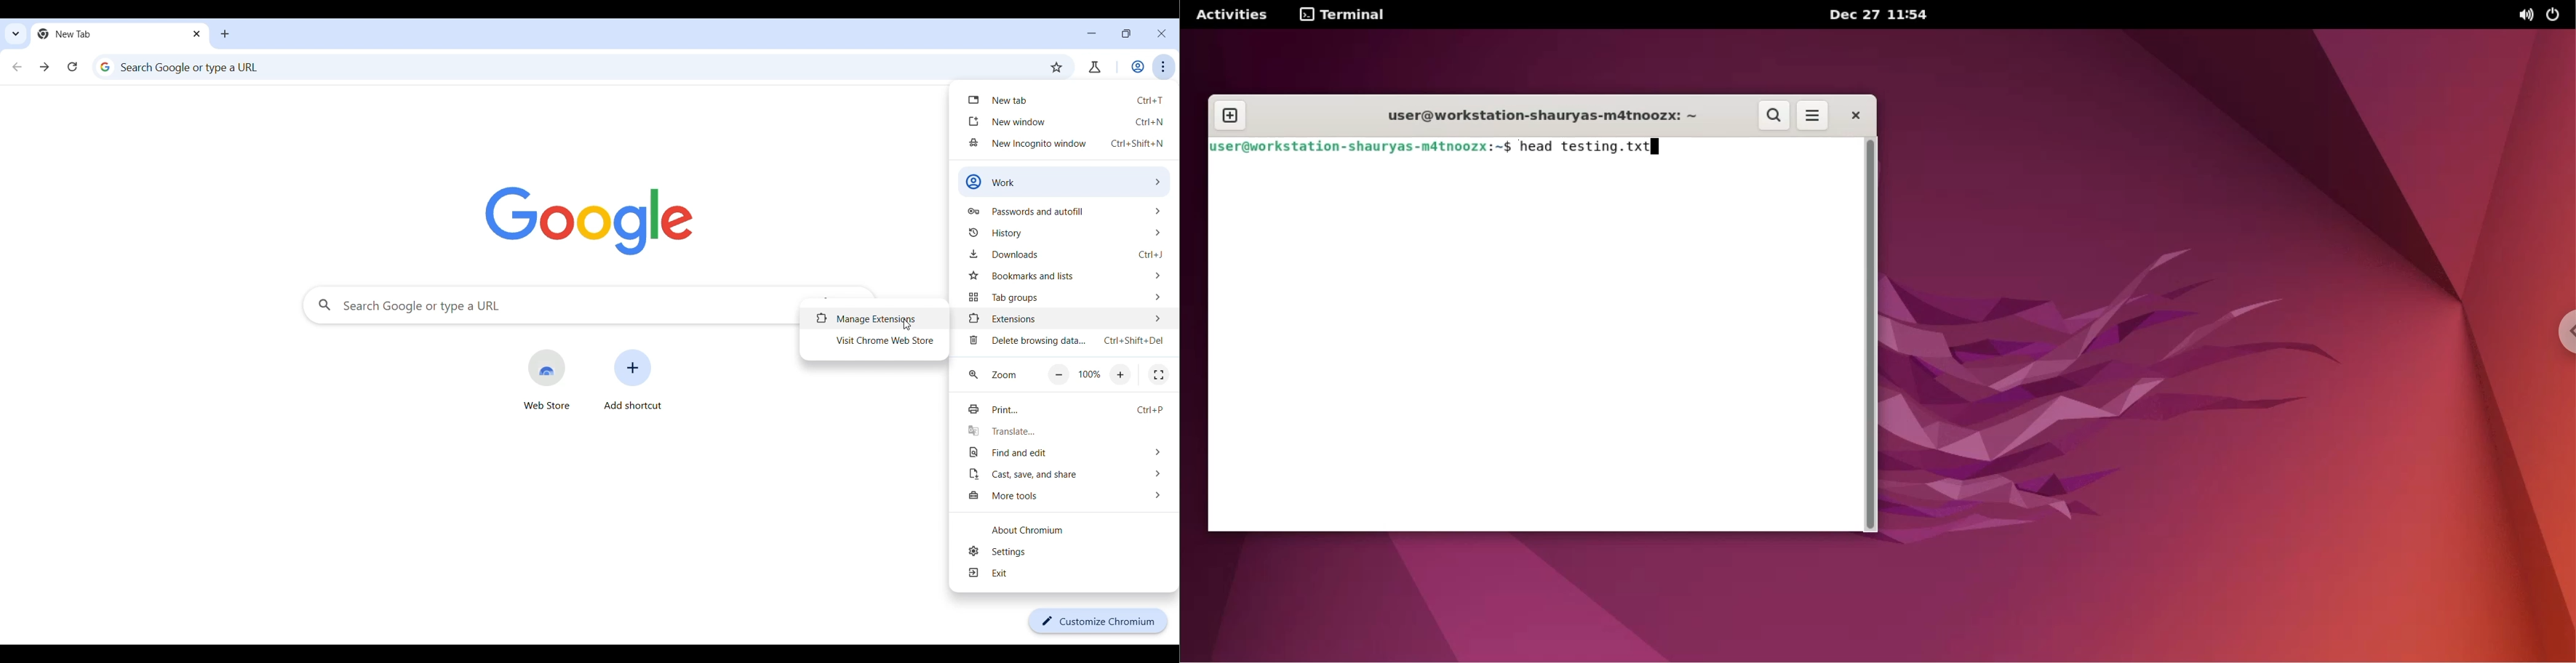 The width and height of the screenshot is (2576, 672). What do you see at coordinates (633, 379) in the screenshot?
I see `Add shortcut to another site` at bounding box center [633, 379].